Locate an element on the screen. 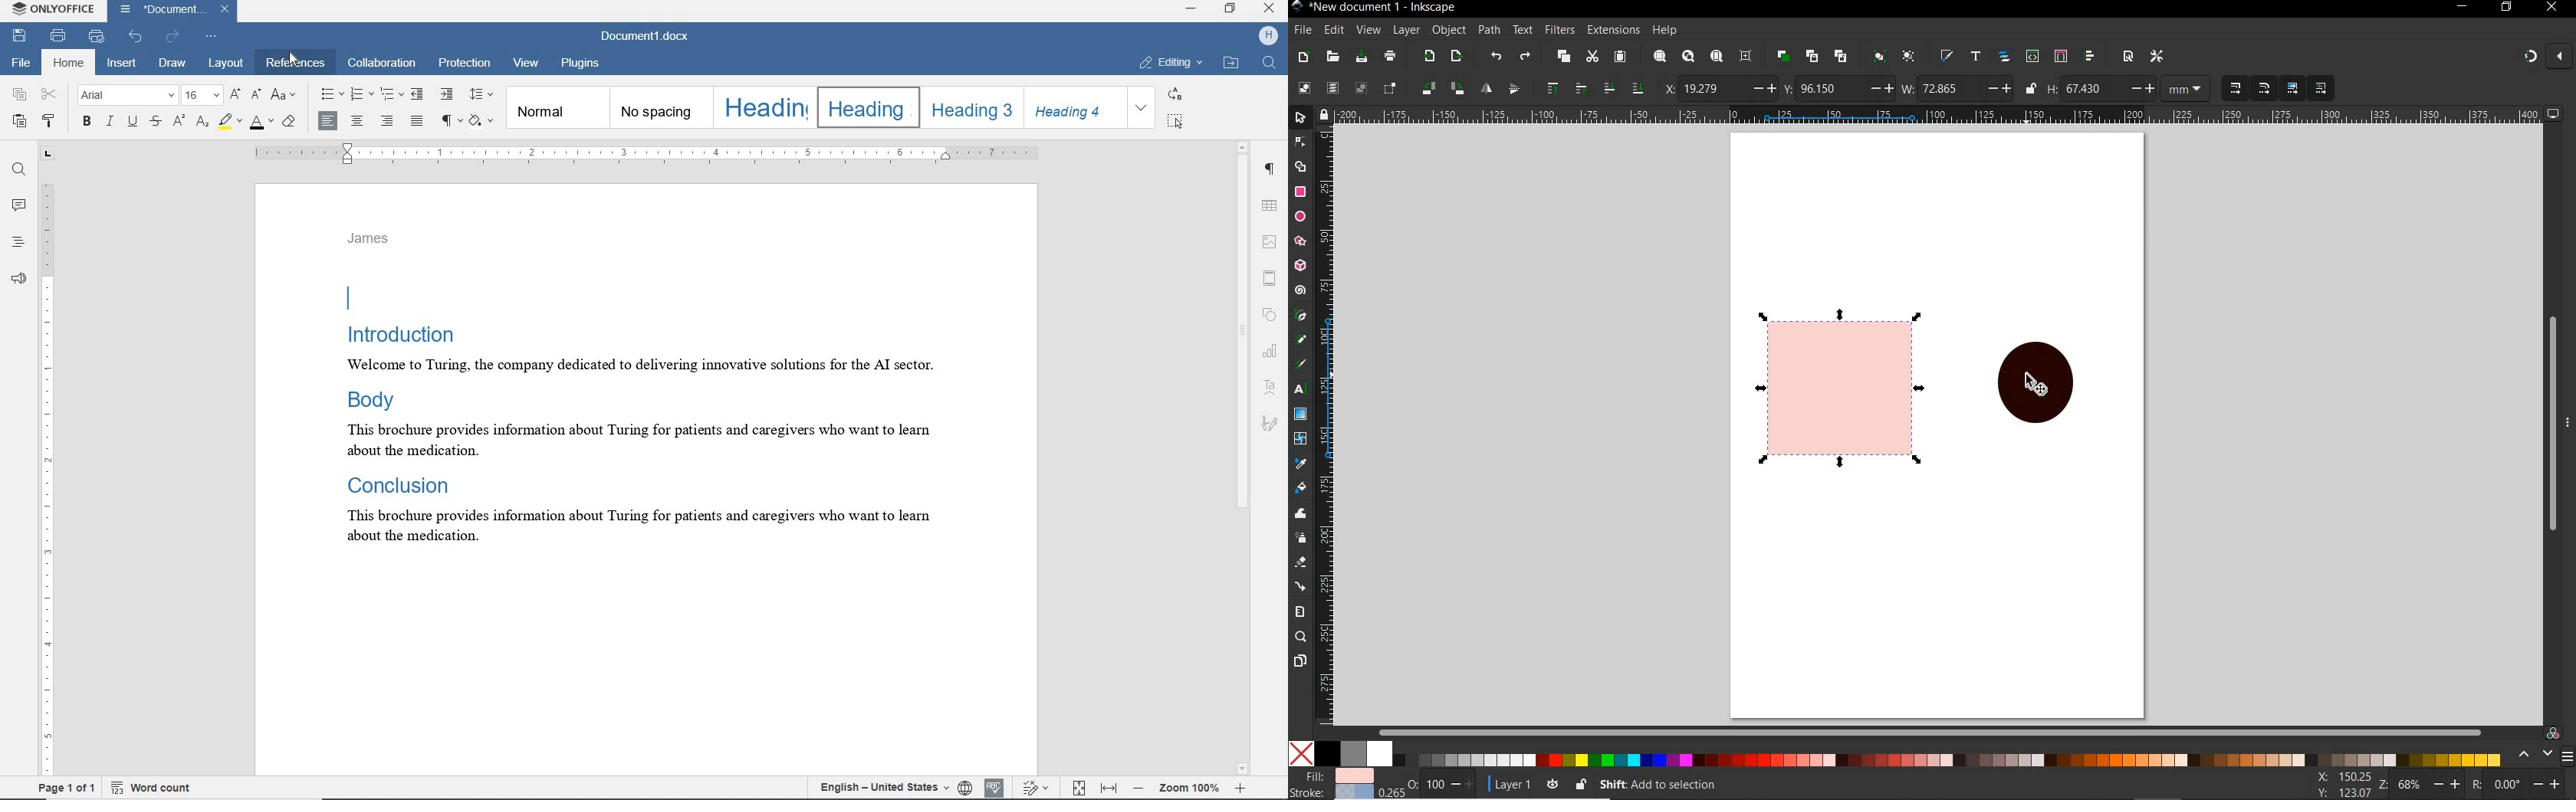  align right is located at coordinates (386, 123).